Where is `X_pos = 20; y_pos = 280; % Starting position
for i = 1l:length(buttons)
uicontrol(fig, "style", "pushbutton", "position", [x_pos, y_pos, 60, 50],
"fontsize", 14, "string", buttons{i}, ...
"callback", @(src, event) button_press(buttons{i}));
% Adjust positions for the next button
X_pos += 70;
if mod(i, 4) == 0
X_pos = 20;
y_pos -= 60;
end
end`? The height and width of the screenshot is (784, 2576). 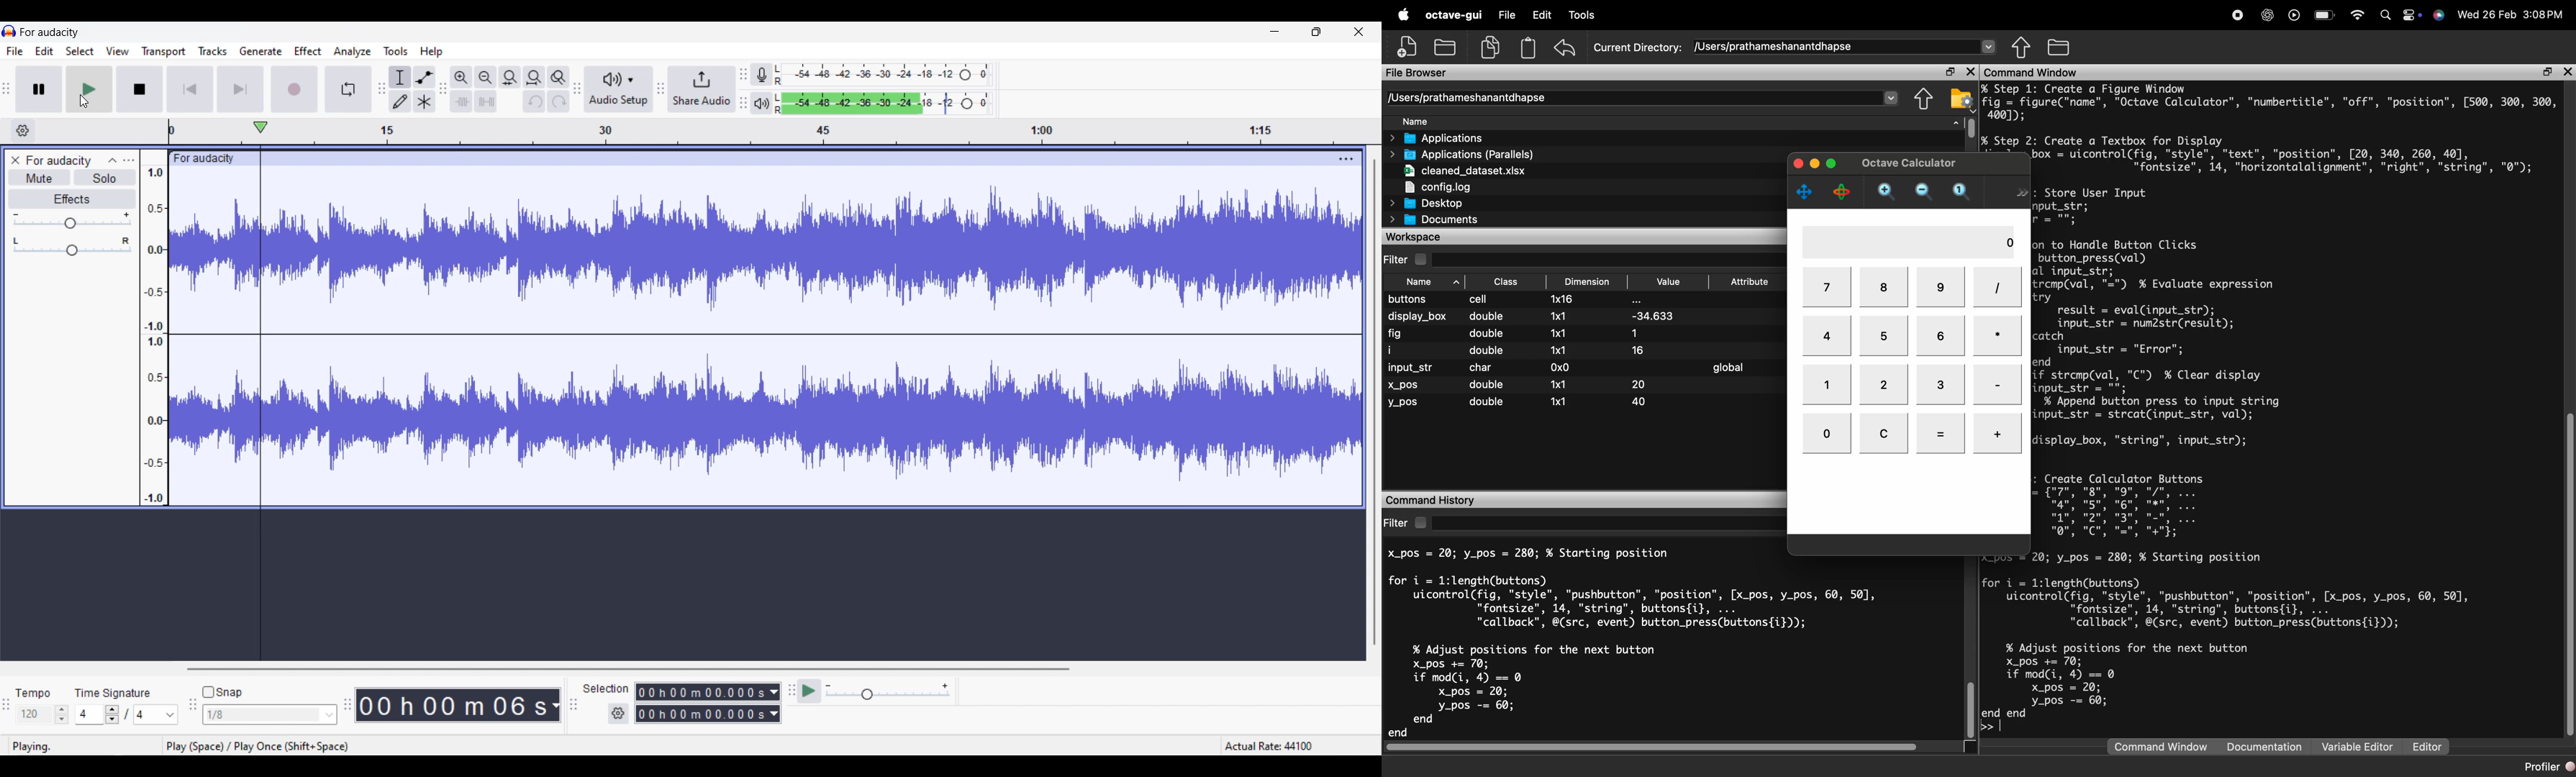 X_pos = 20; y_pos = 280; % Starting position
for i = 1l:length(buttons)
uicontrol(fig, "style", "pushbutton", "position", [x_pos, y_pos, 60, 50],
"fontsize", 14, "string", buttons{i}, ...
"callback", @(src, event) button_press(buttons{i}));
% Adjust positions for the next button
X_pos += 70;
if mod(i, 4) == 0
X_pos = 20;
y_pos -= 60;
end
end is located at coordinates (1634, 642).